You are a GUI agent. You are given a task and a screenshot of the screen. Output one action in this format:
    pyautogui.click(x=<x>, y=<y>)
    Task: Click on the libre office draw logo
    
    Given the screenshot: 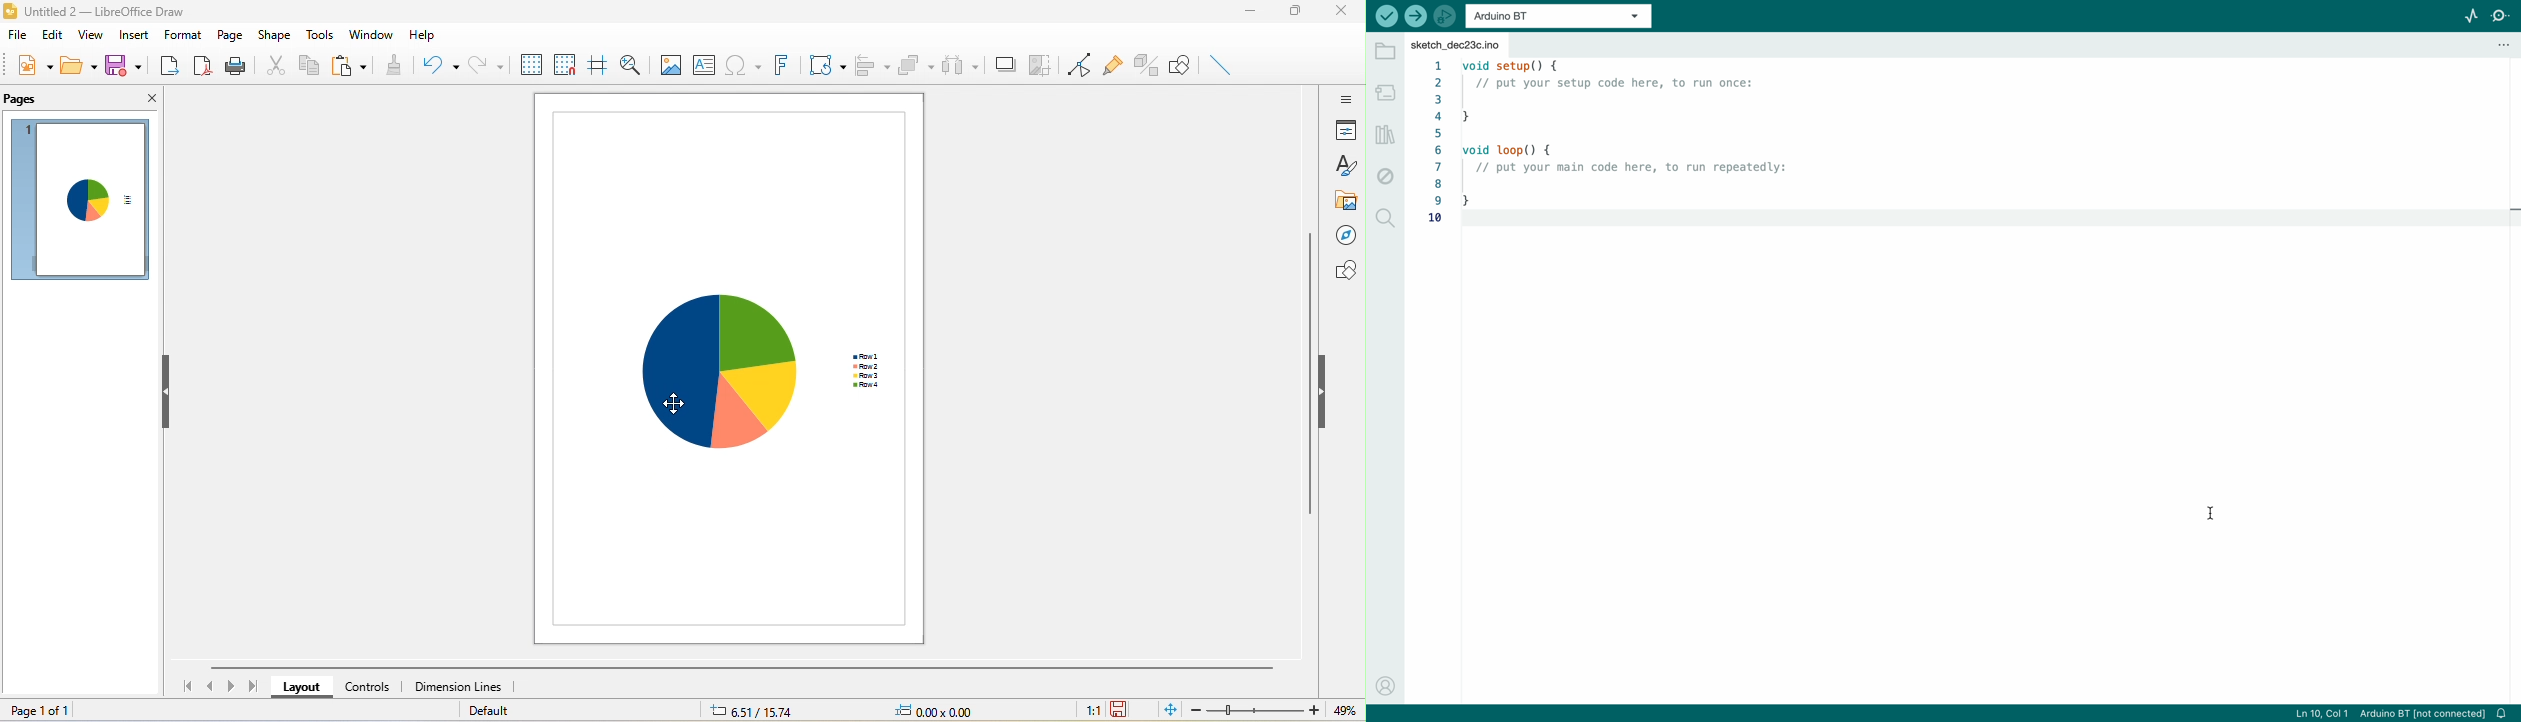 What is the action you would take?
    pyautogui.click(x=9, y=11)
    